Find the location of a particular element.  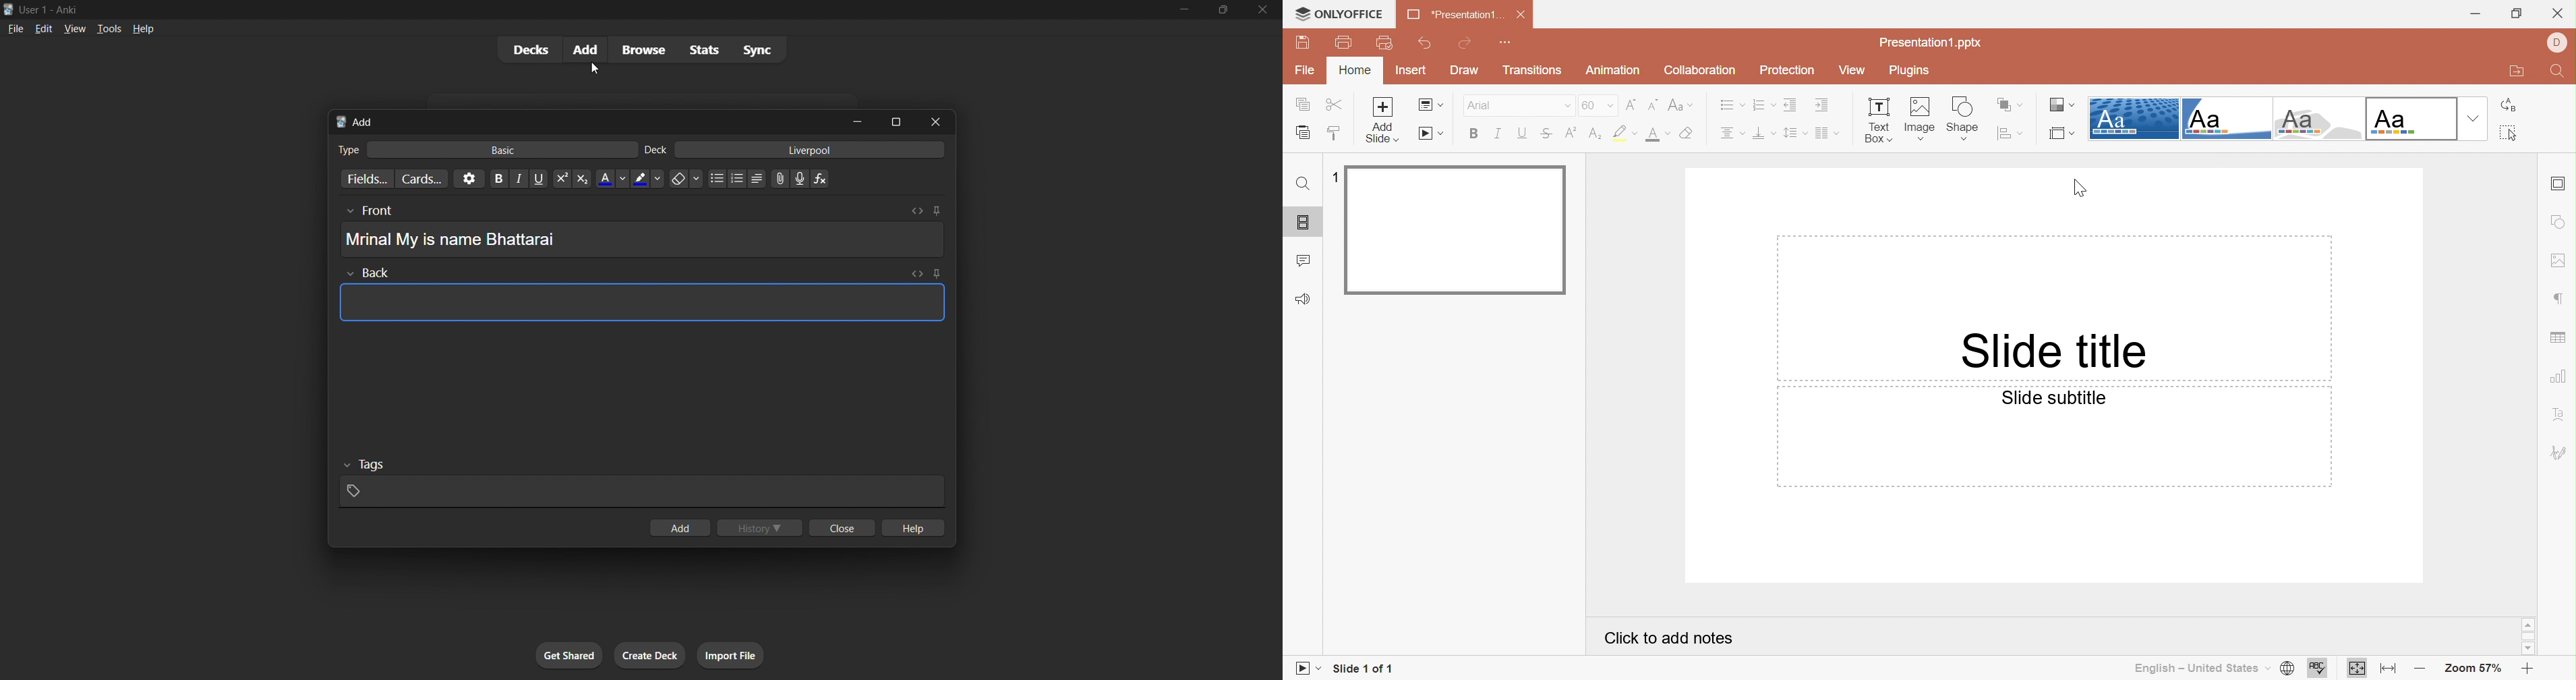

stats is located at coordinates (699, 49).